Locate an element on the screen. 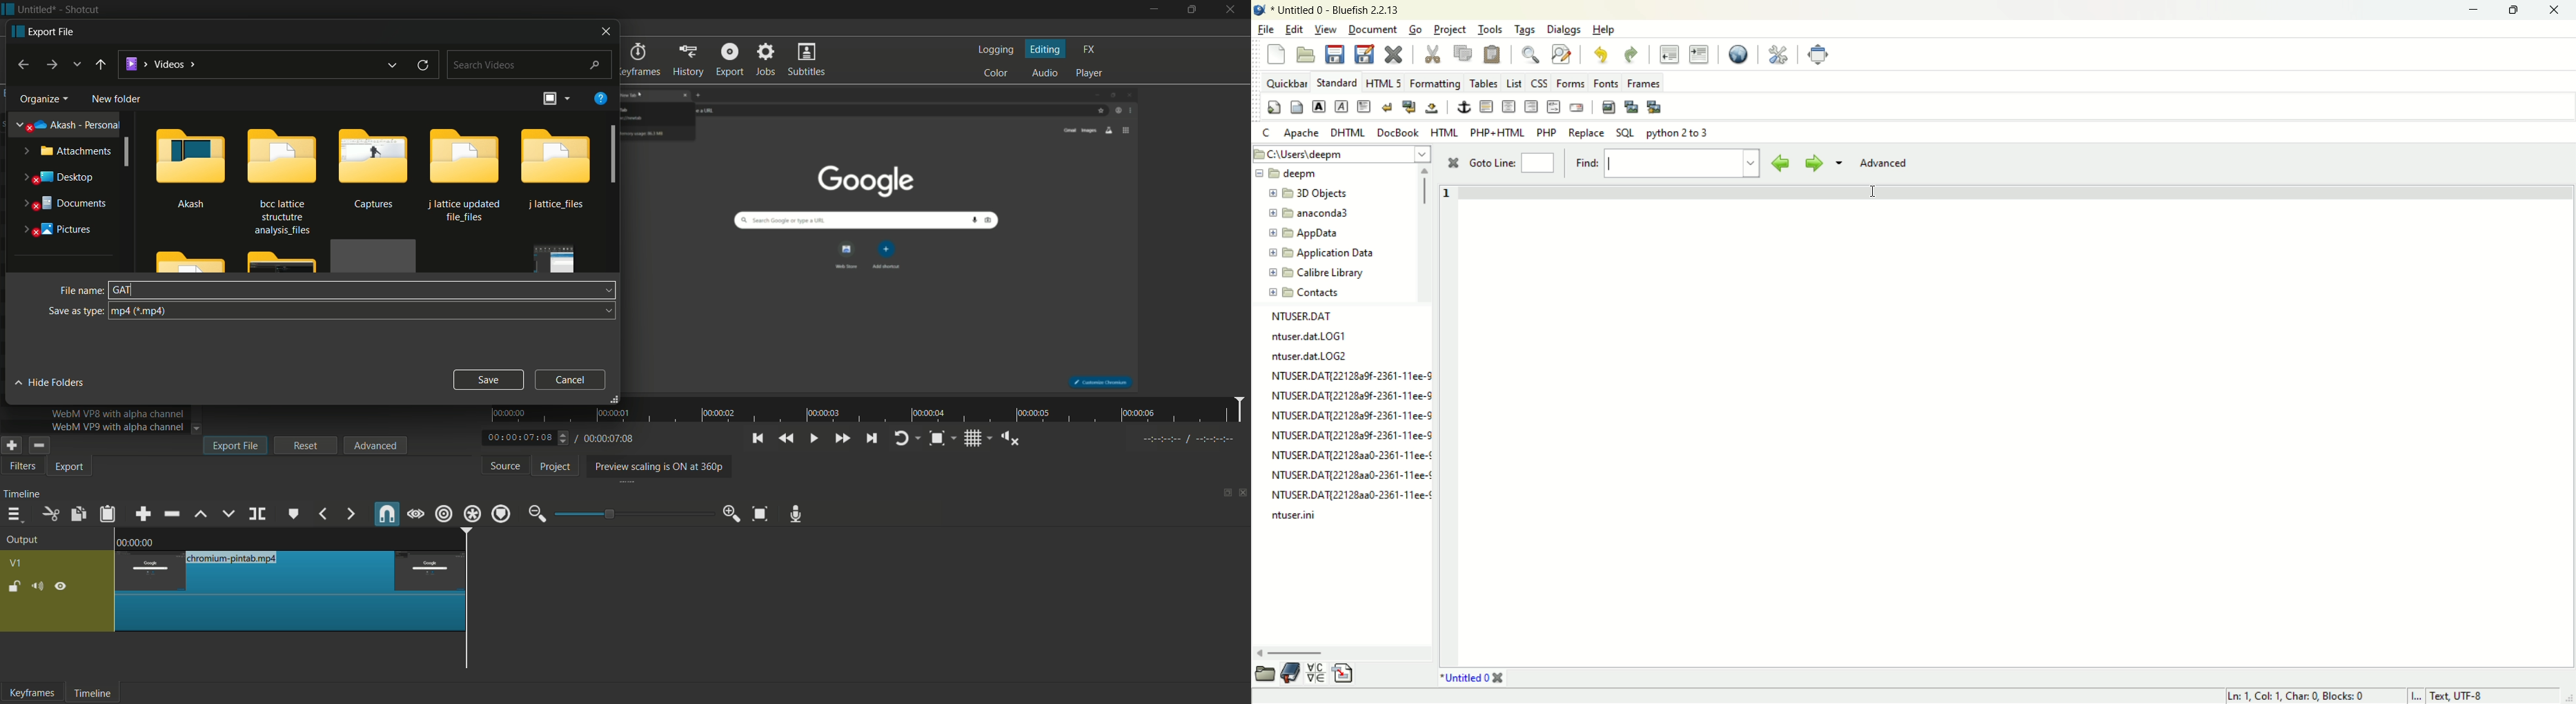 This screenshot has height=728, width=2576. output is located at coordinates (26, 540).